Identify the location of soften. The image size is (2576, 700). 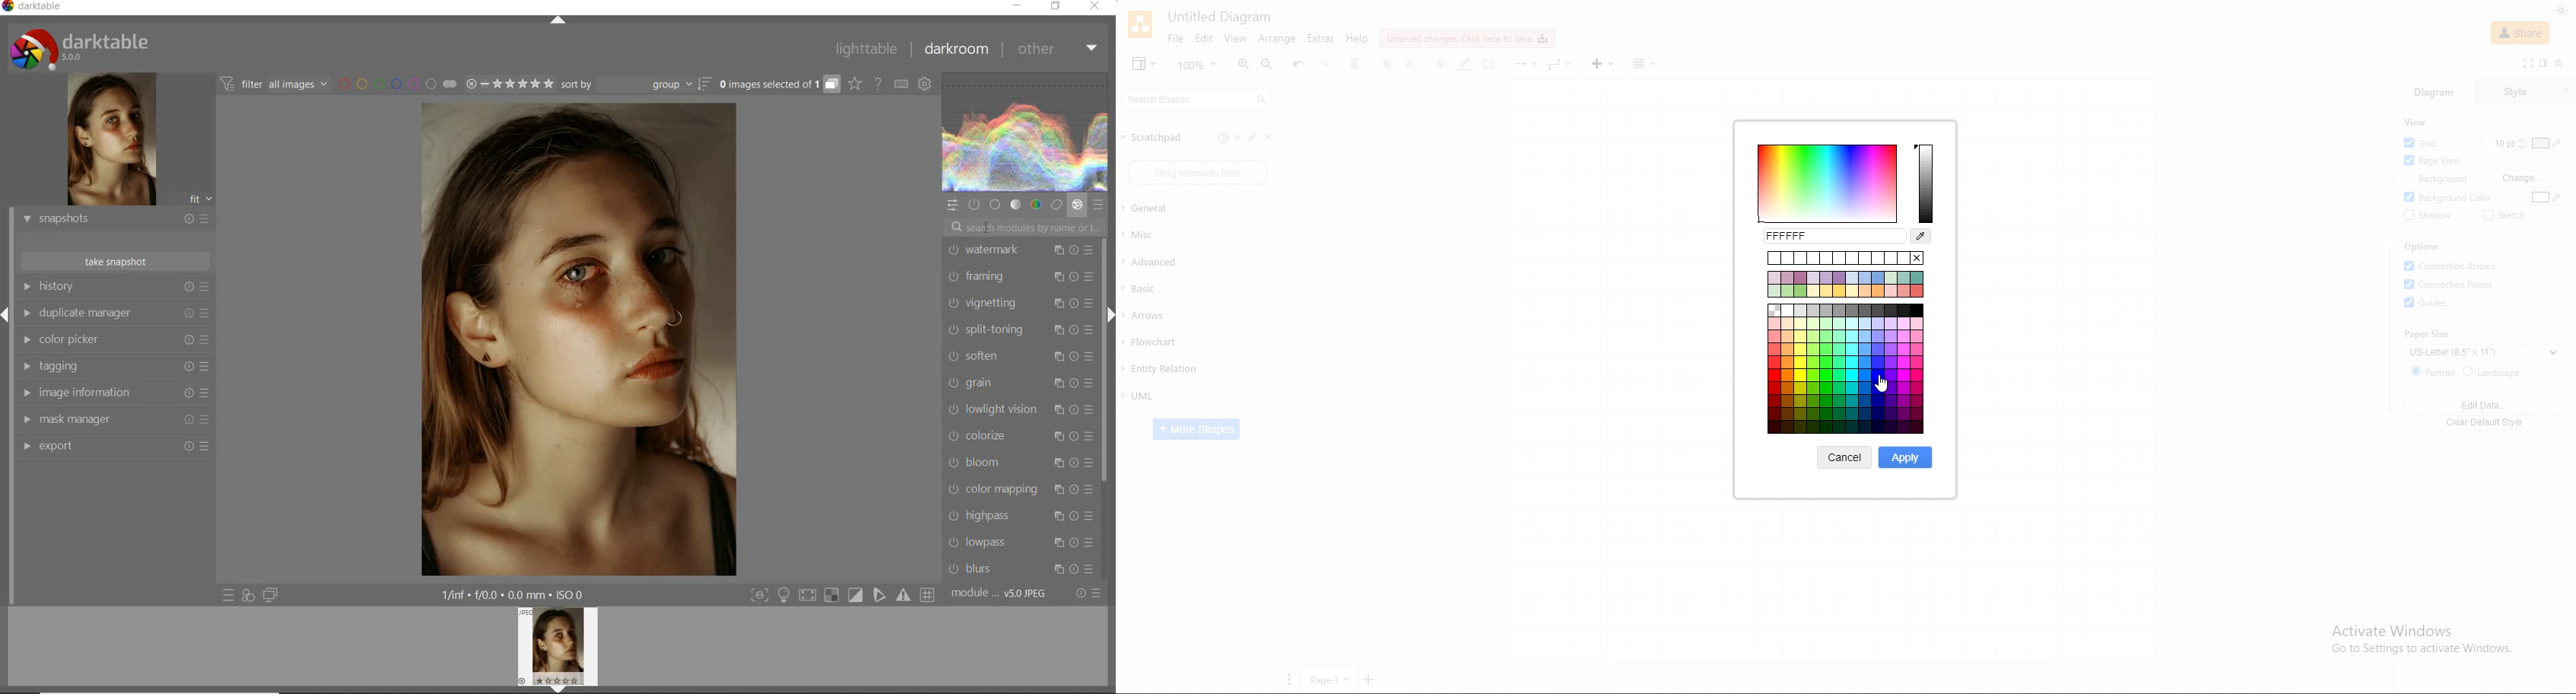
(1019, 357).